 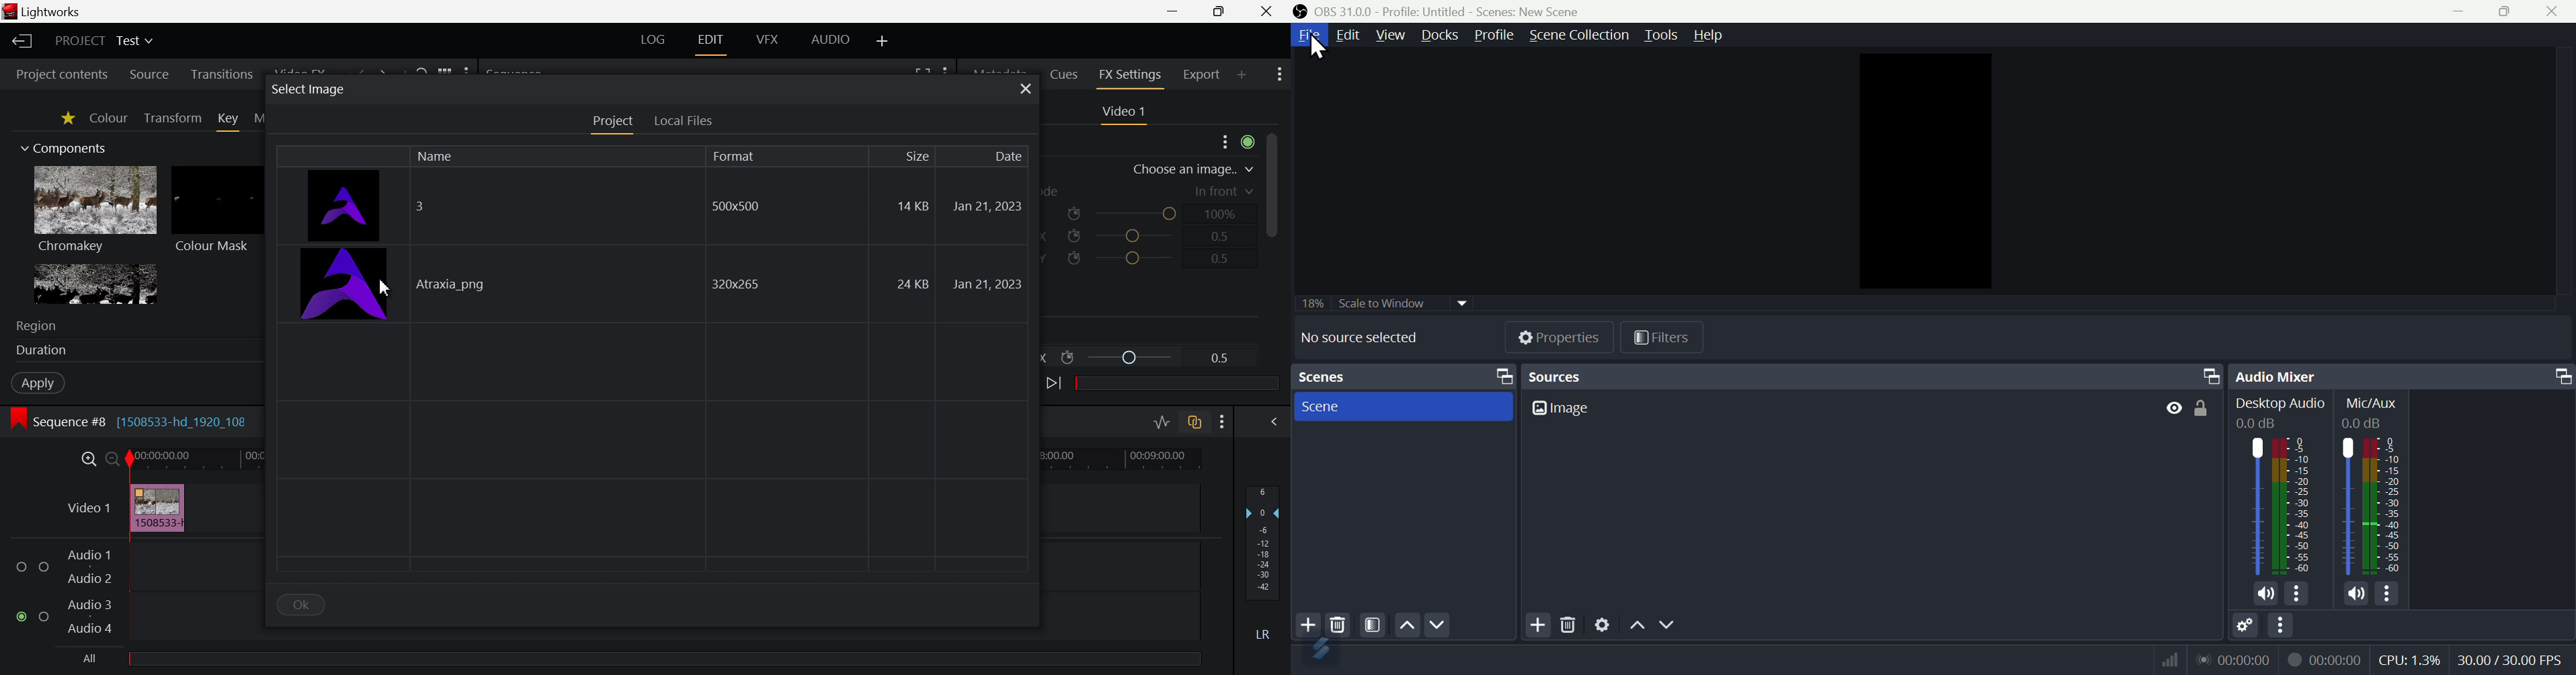 What do you see at coordinates (1271, 245) in the screenshot?
I see `Scroll Bar` at bounding box center [1271, 245].